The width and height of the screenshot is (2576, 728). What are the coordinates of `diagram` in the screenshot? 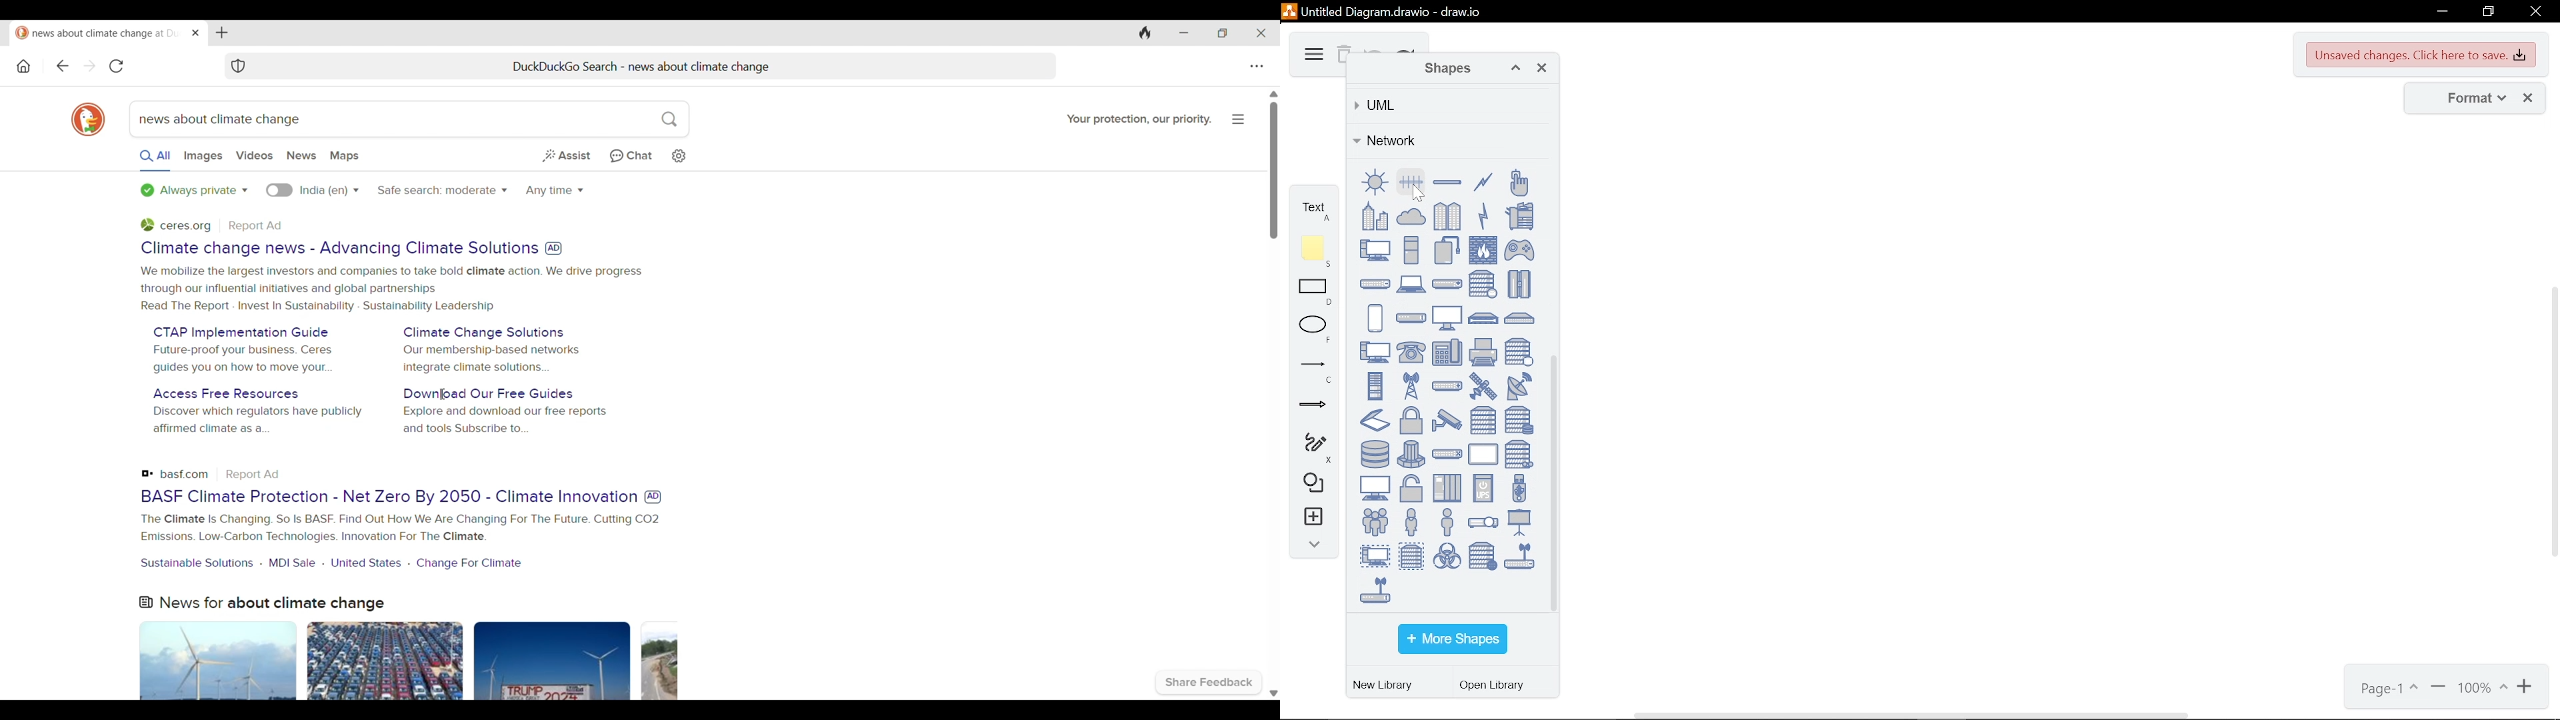 It's located at (1312, 55).